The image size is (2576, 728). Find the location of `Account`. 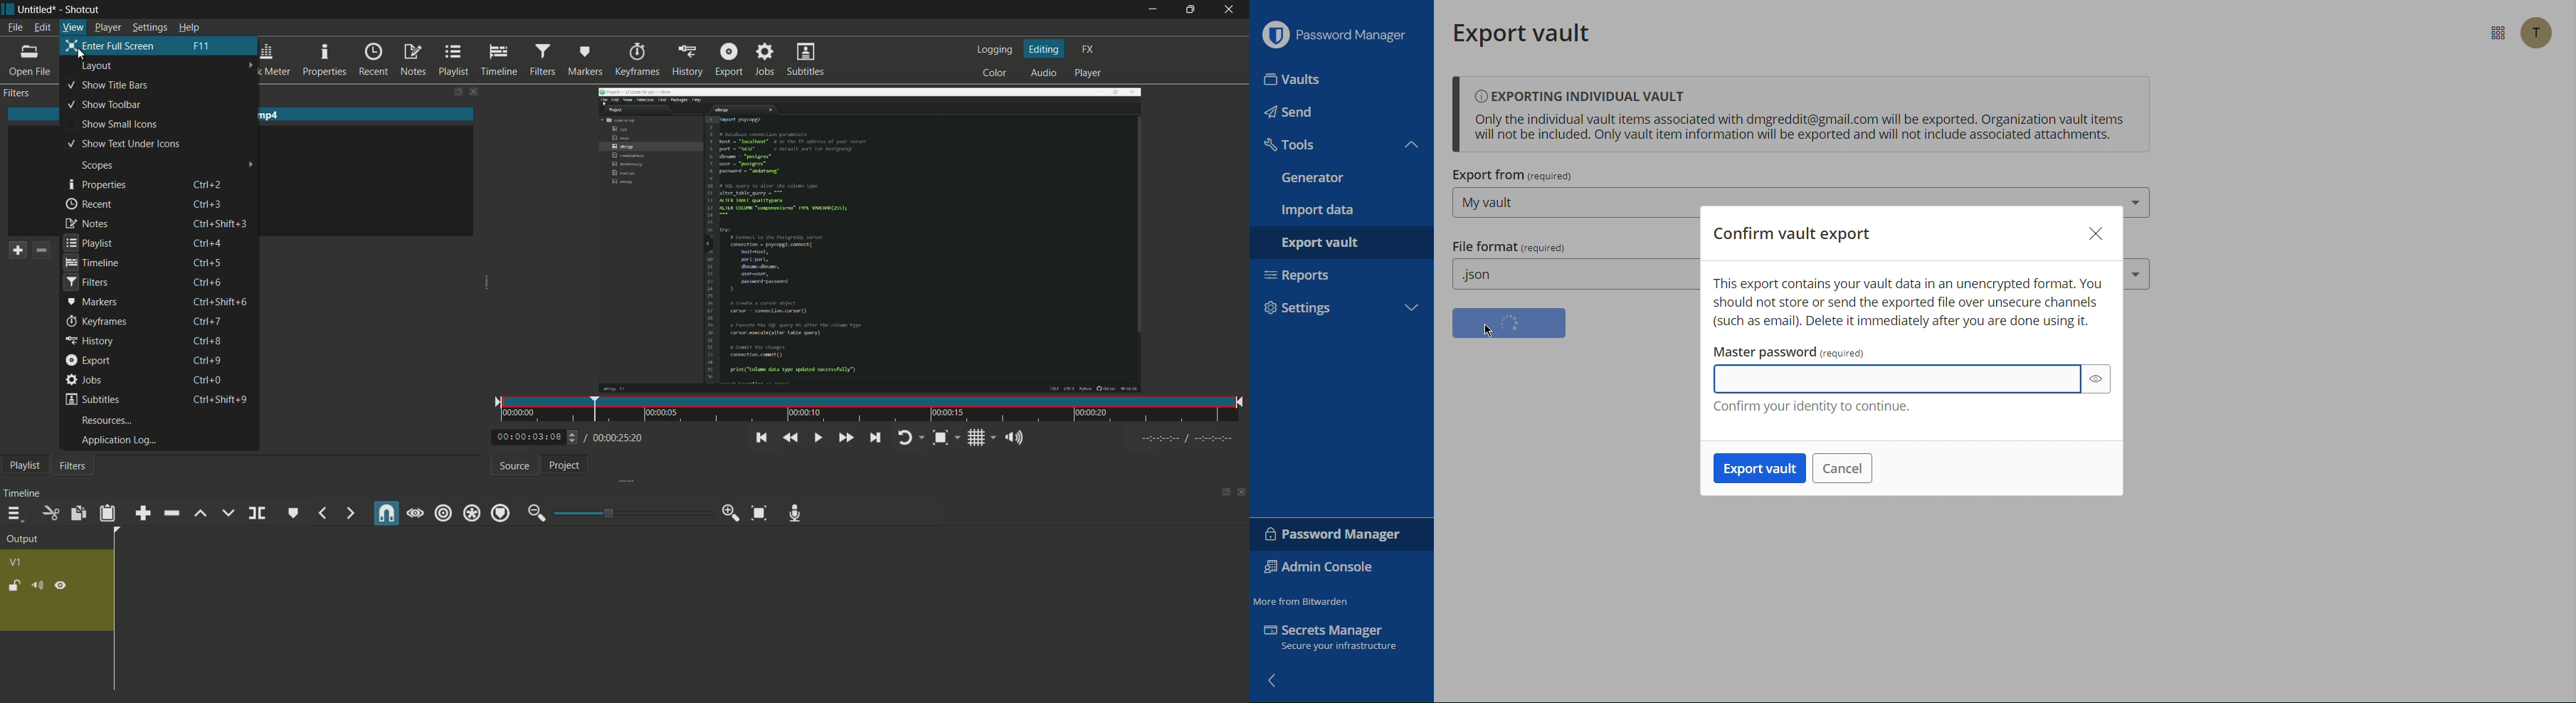

Account is located at coordinates (2535, 33).